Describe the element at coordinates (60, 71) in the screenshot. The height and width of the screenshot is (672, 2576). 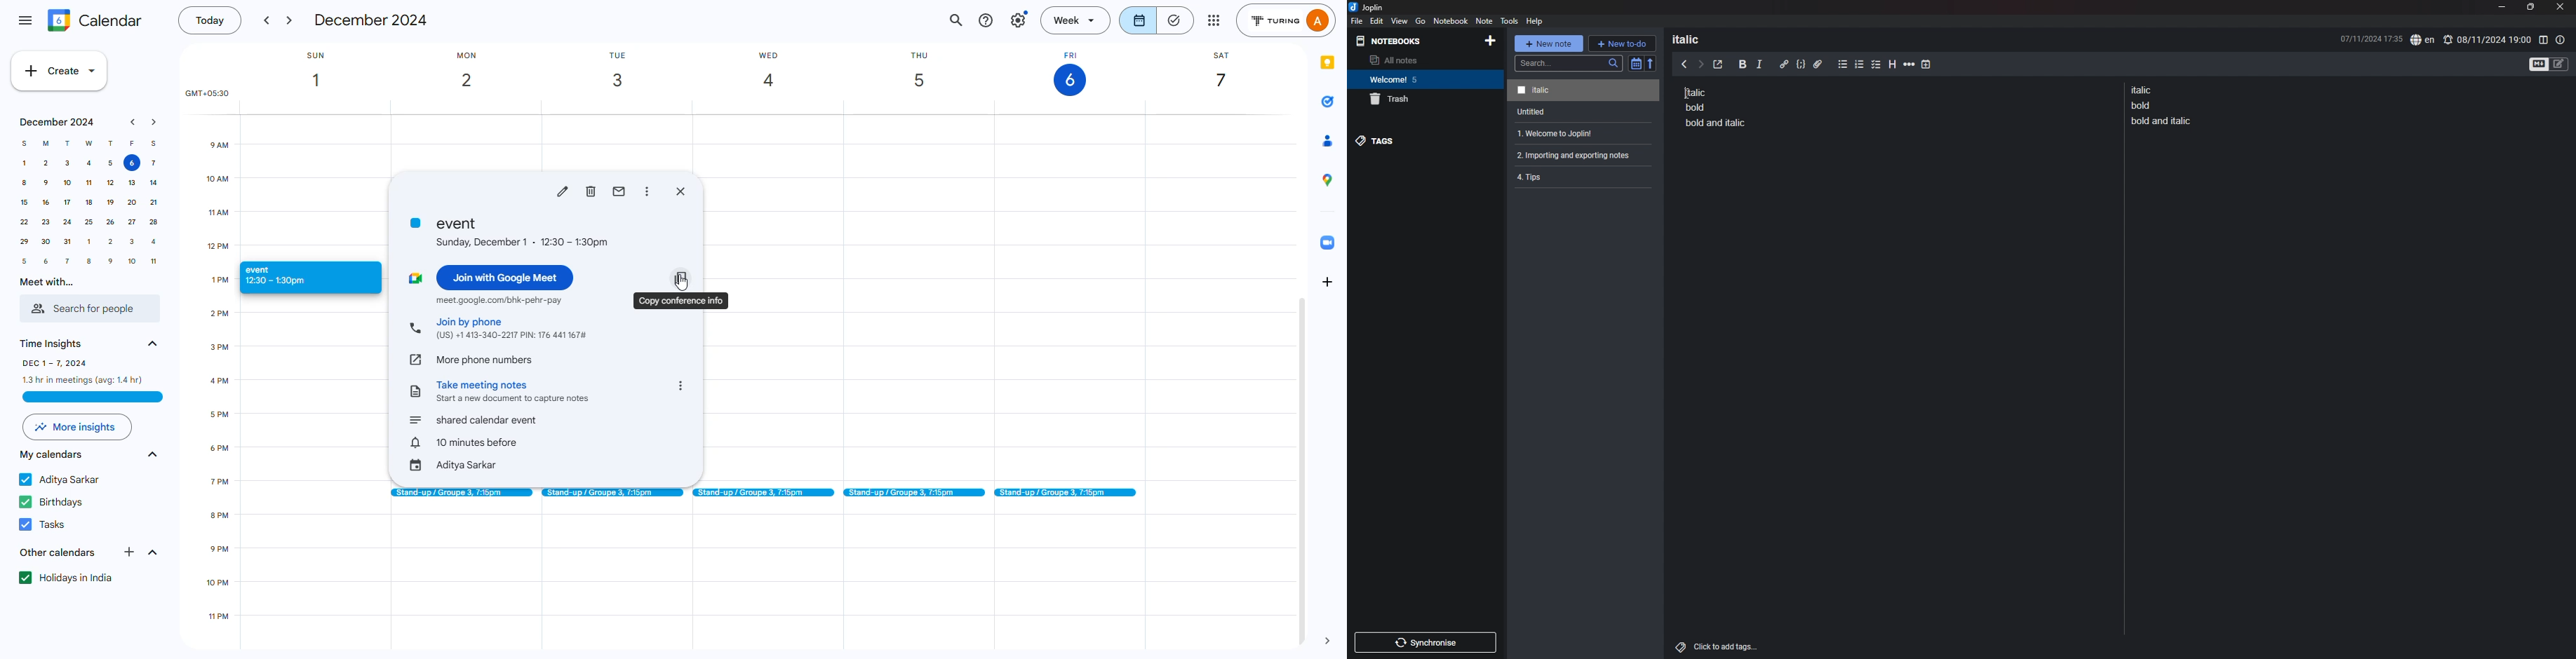
I see `create` at that location.